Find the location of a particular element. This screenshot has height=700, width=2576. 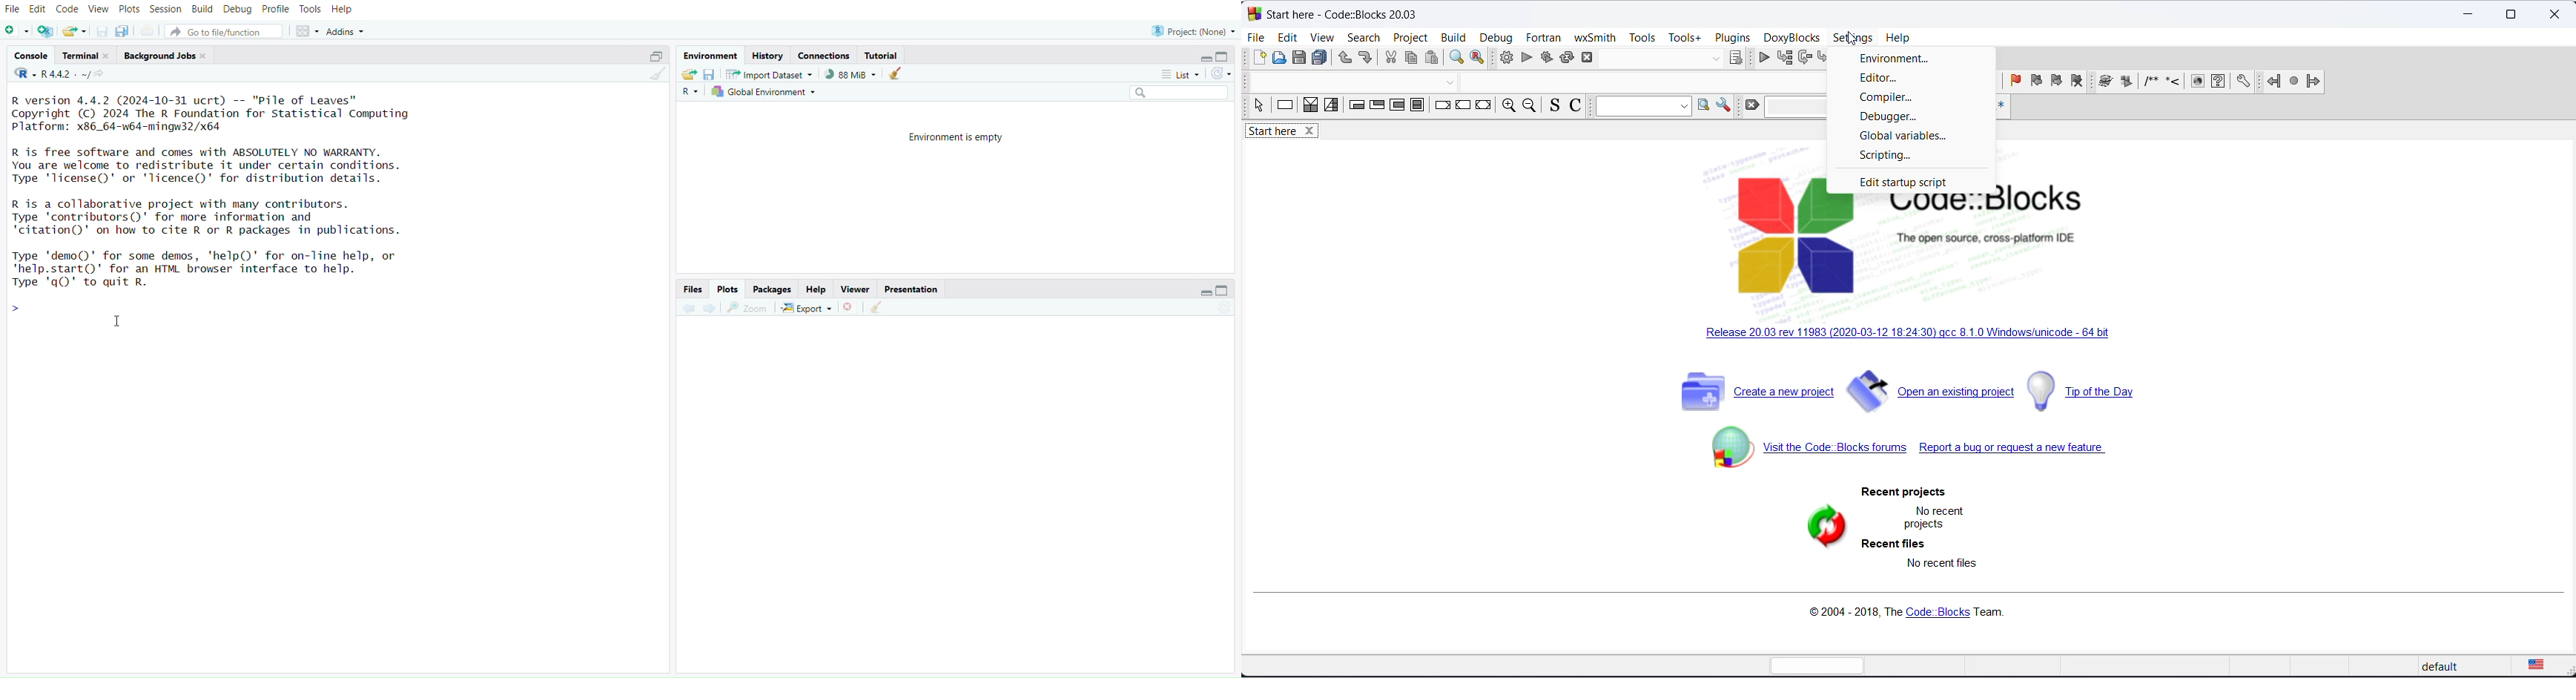

next bookmark is located at coordinates (2056, 80).